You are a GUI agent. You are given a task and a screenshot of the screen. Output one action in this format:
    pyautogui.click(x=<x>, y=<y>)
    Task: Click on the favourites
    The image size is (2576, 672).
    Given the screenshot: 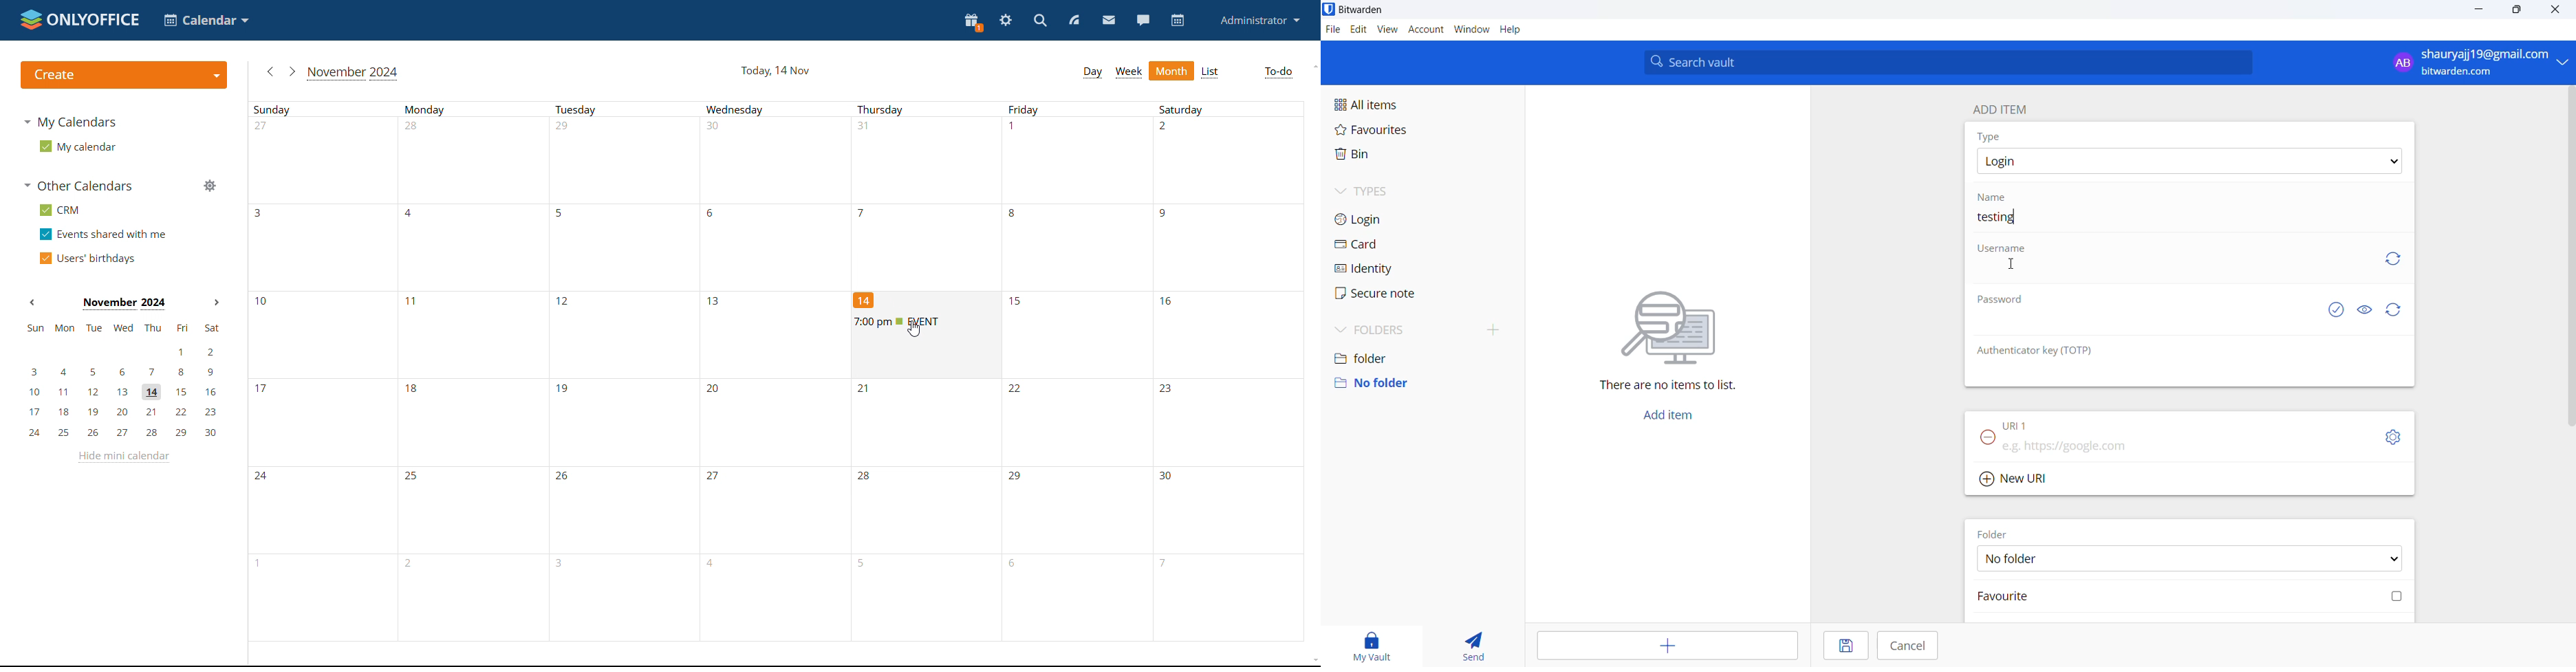 What is the action you would take?
    pyautogui.click(x=1395, y=129)
    